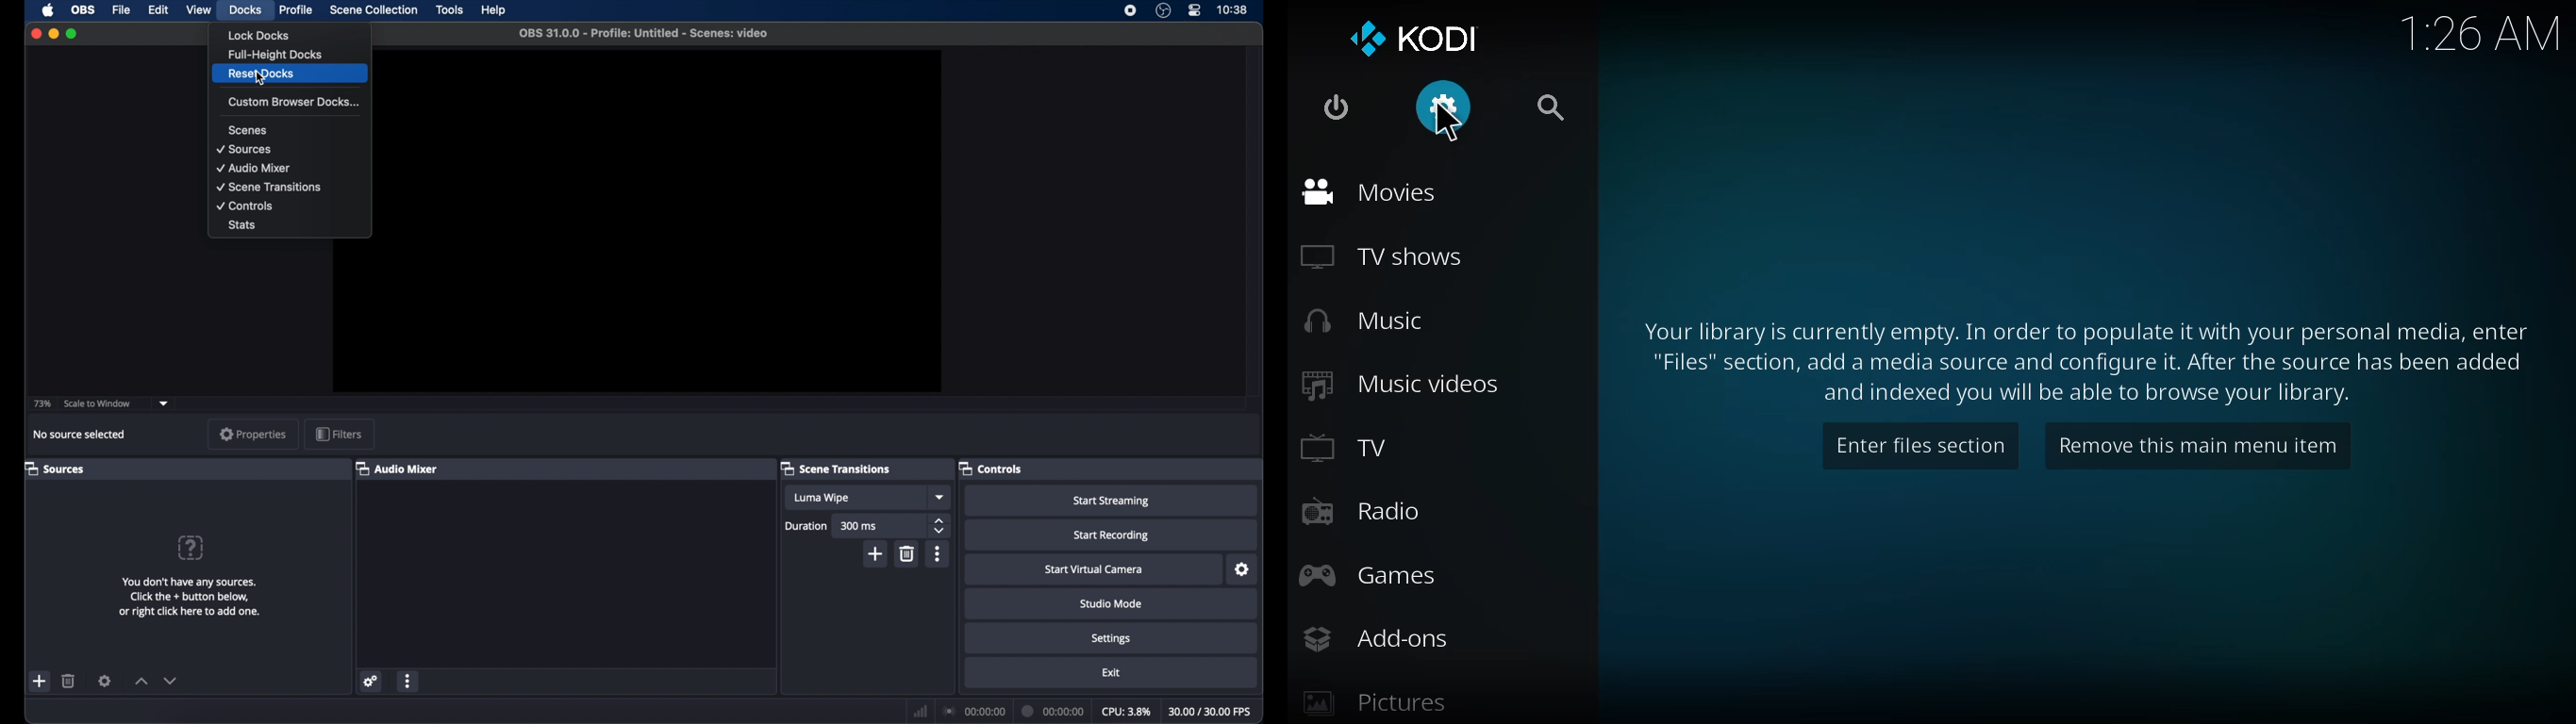  What do you see at coordinates (242, 226) in the screenshot?
I see `stats` at bounding box center [242, 226].